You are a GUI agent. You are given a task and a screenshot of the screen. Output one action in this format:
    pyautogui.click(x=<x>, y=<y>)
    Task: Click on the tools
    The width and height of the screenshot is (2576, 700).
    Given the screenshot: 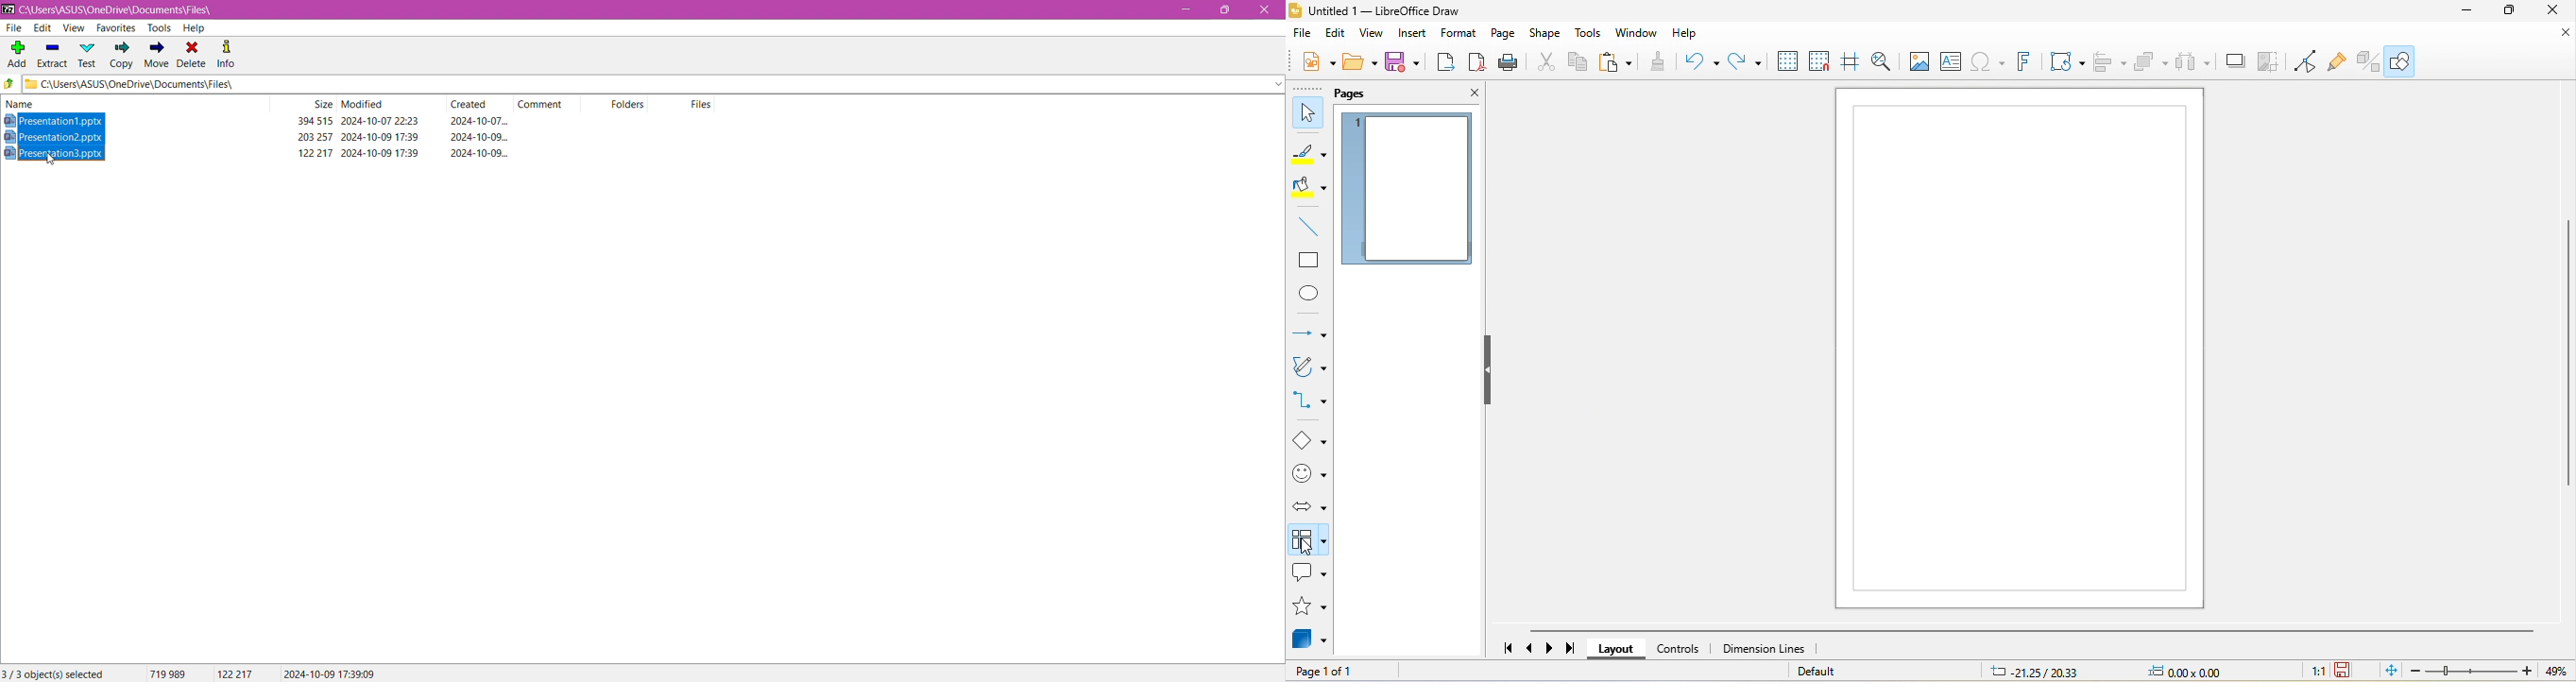 What is the action you would take?
    pyautogui.click(x=1591, y=36)
    